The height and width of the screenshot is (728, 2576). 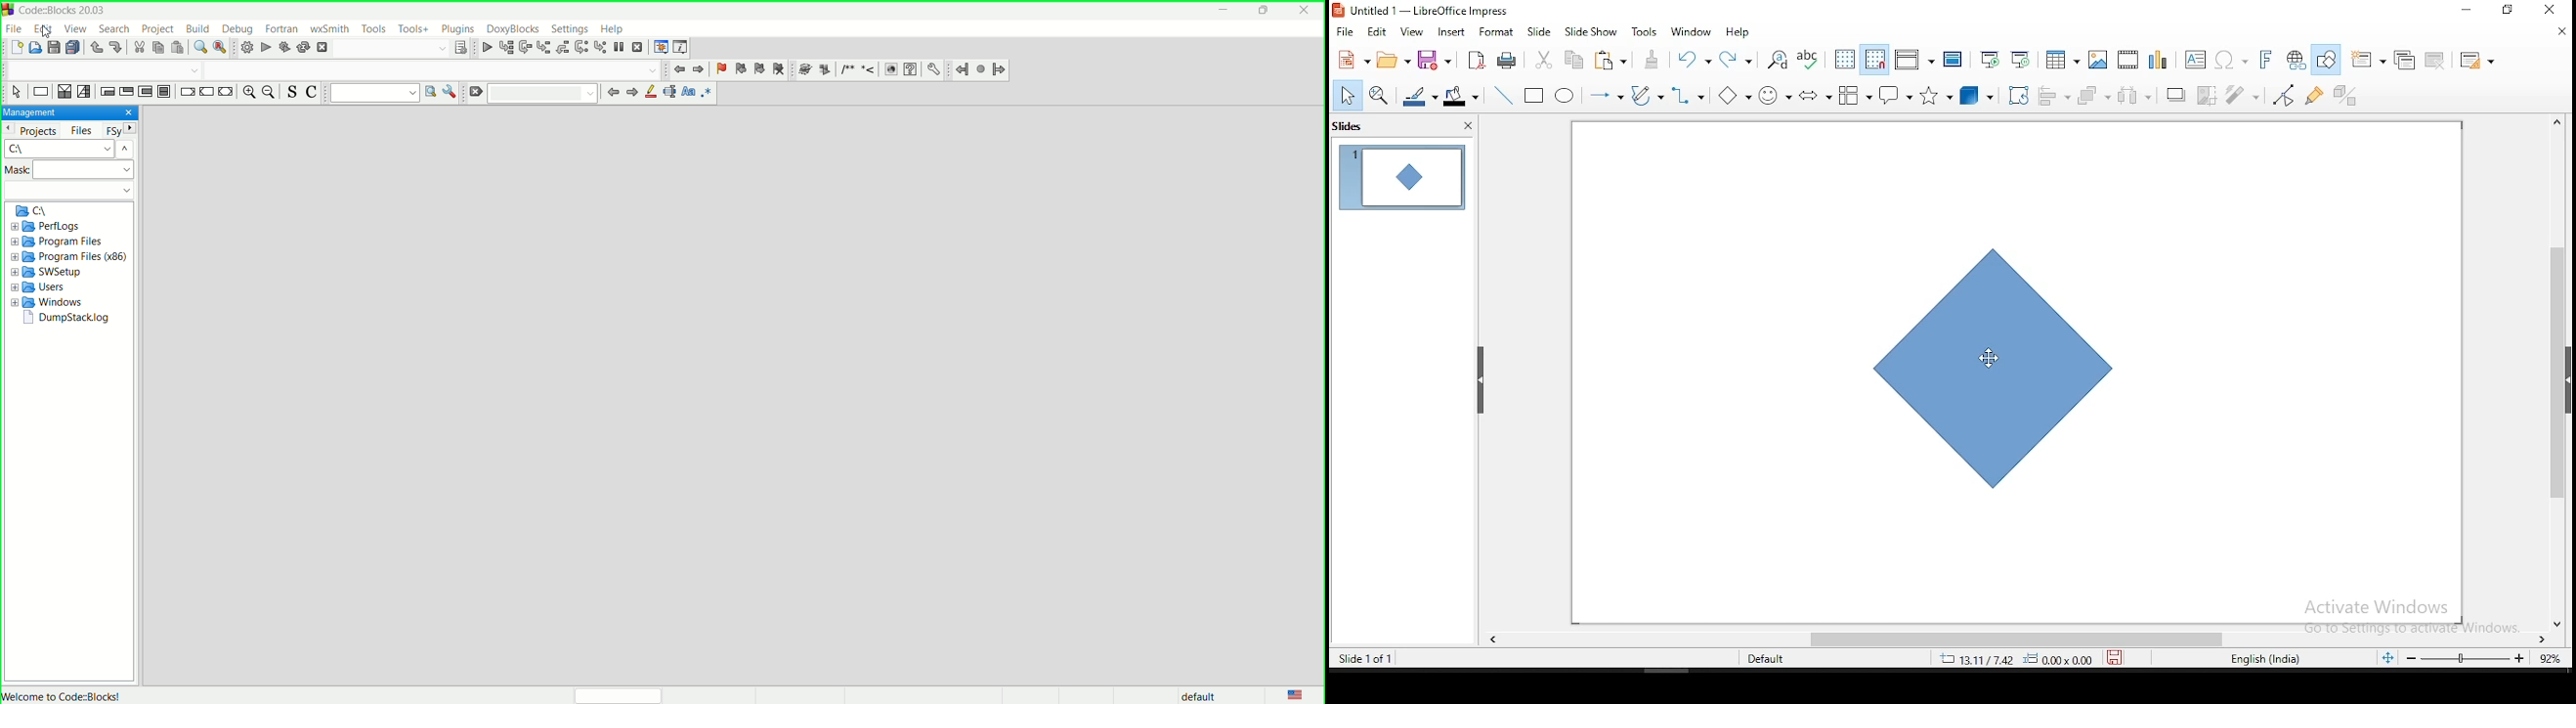 What do you see at coordinates (265, 47) in the screenshot?
I see `run` at bounding box center [265, 47].